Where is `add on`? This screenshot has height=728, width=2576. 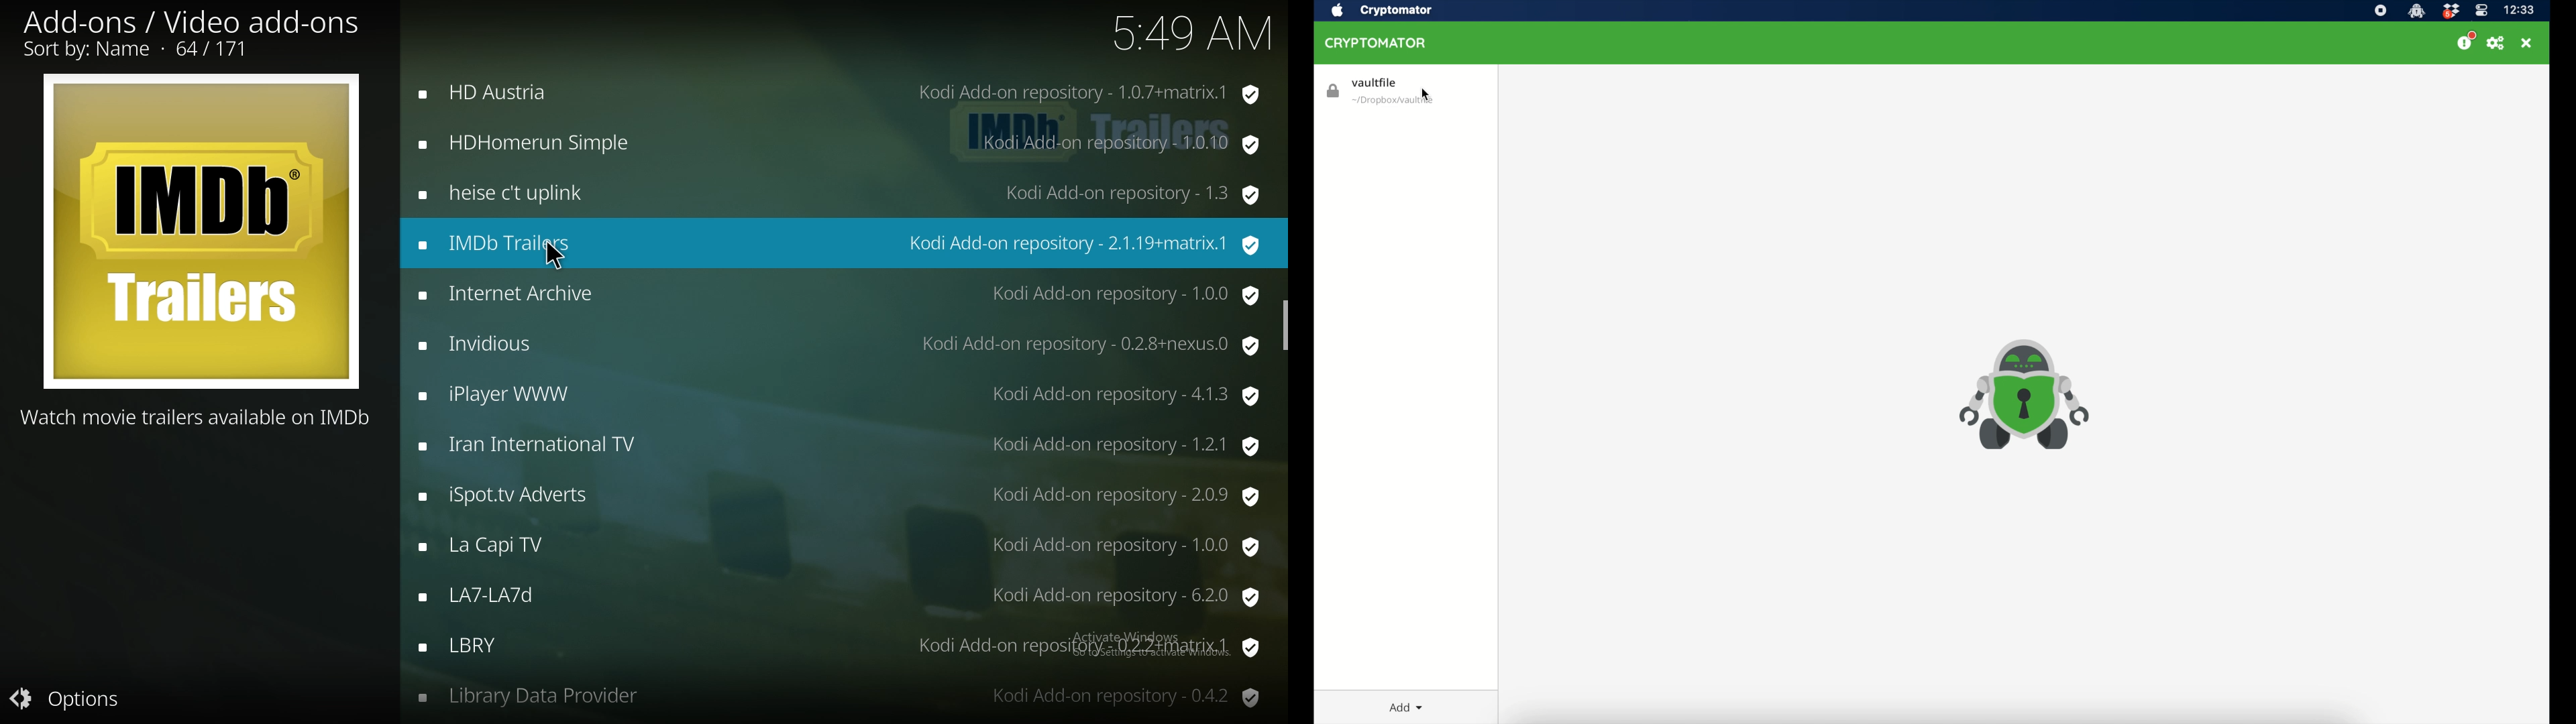
add on is located at coordinates (837, 343).